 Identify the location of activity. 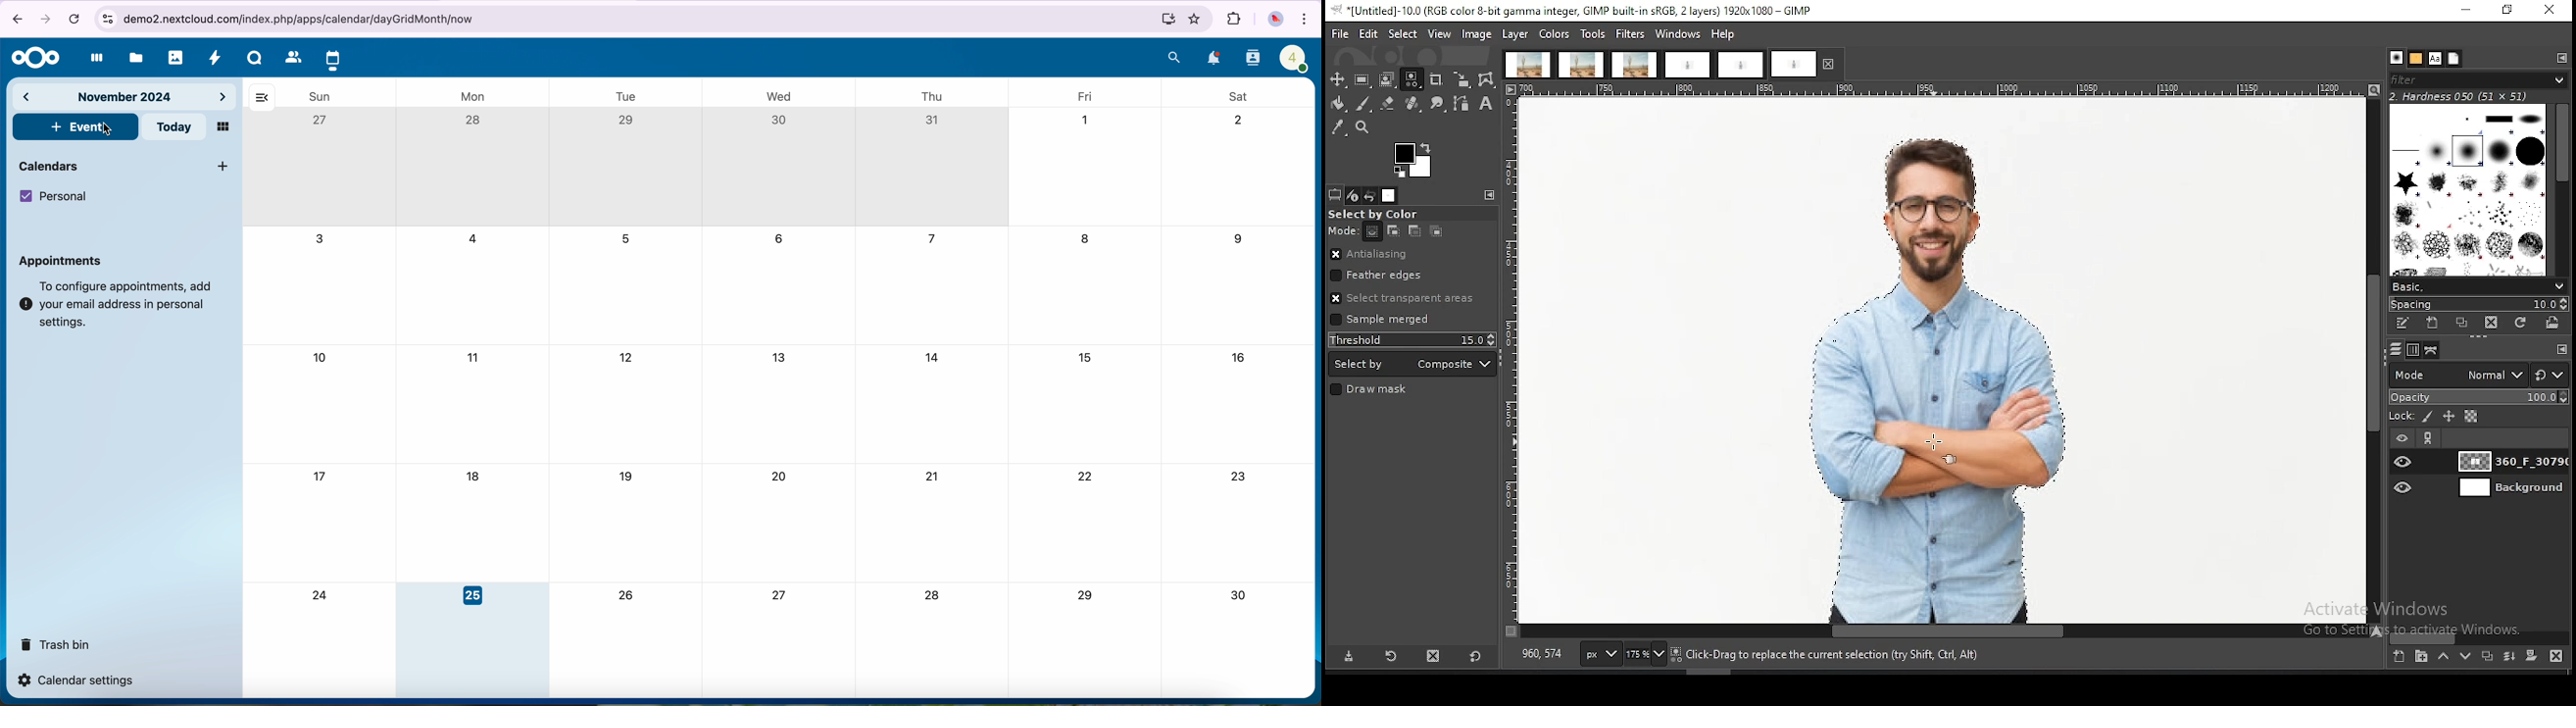
(218, 58).